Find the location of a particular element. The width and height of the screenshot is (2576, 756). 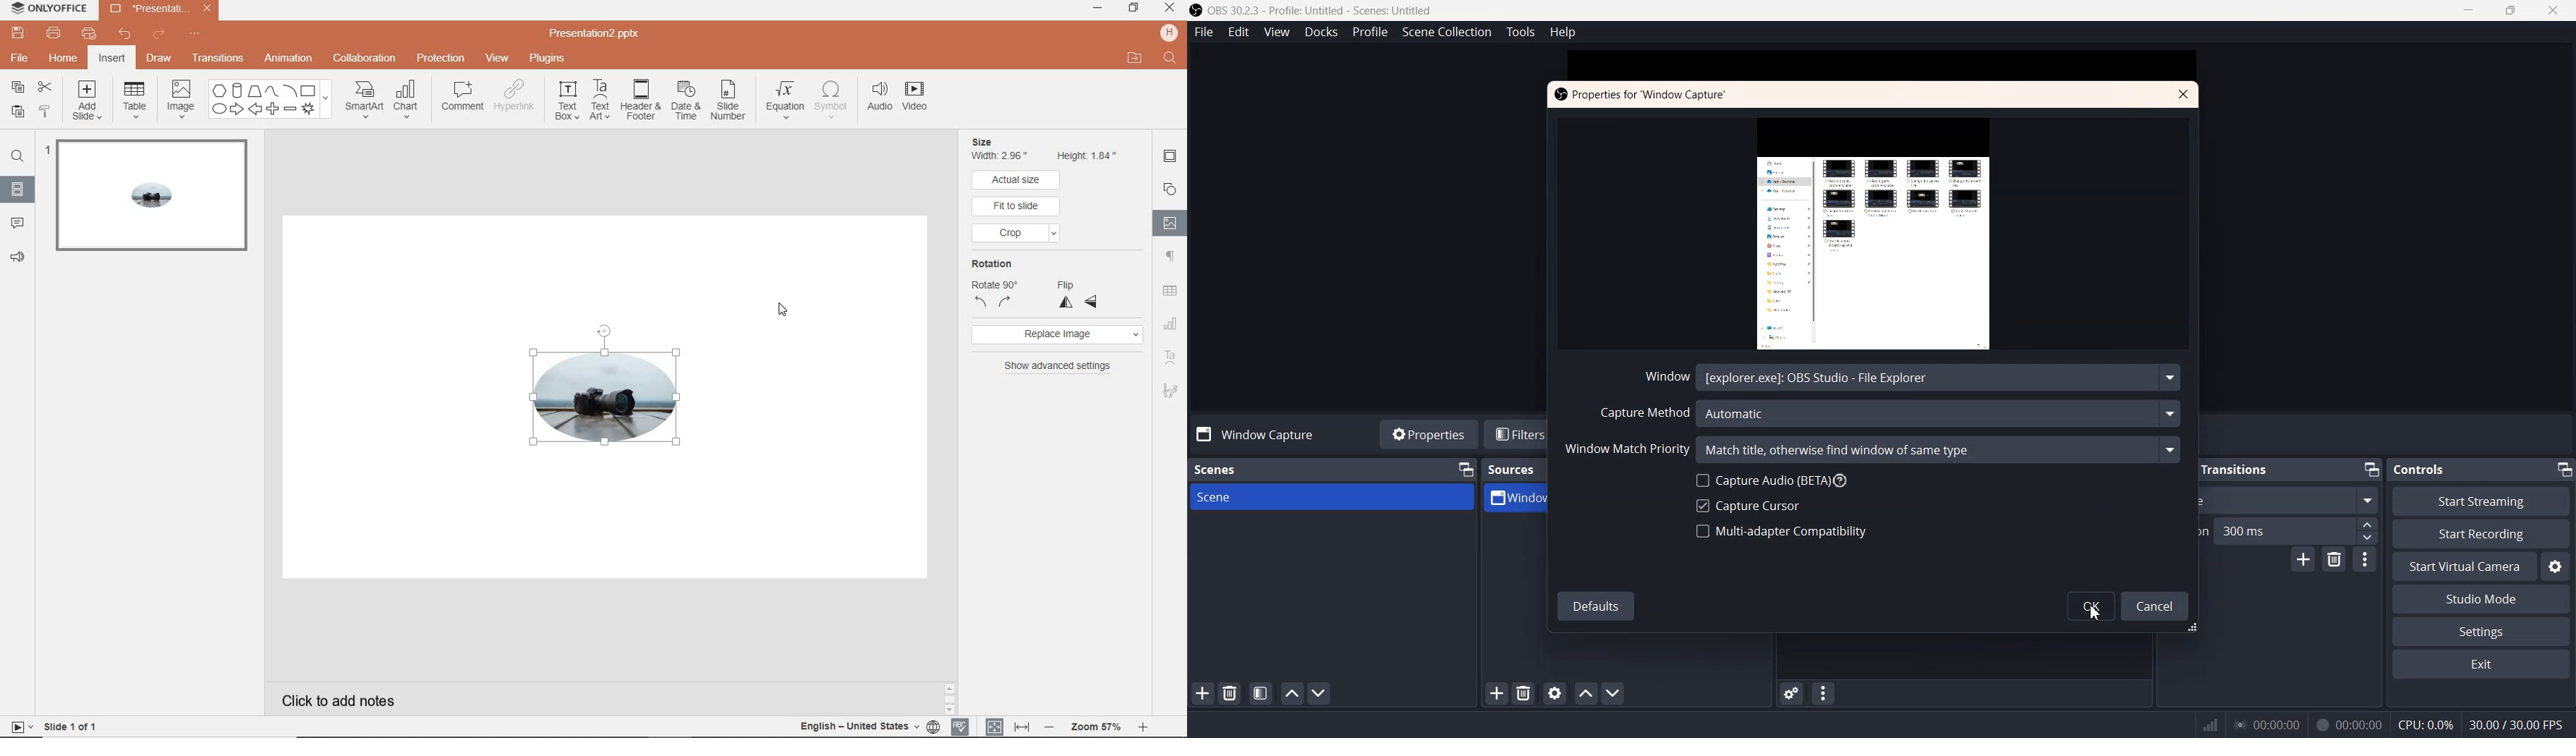

File is located at coordinates (1204, 32).